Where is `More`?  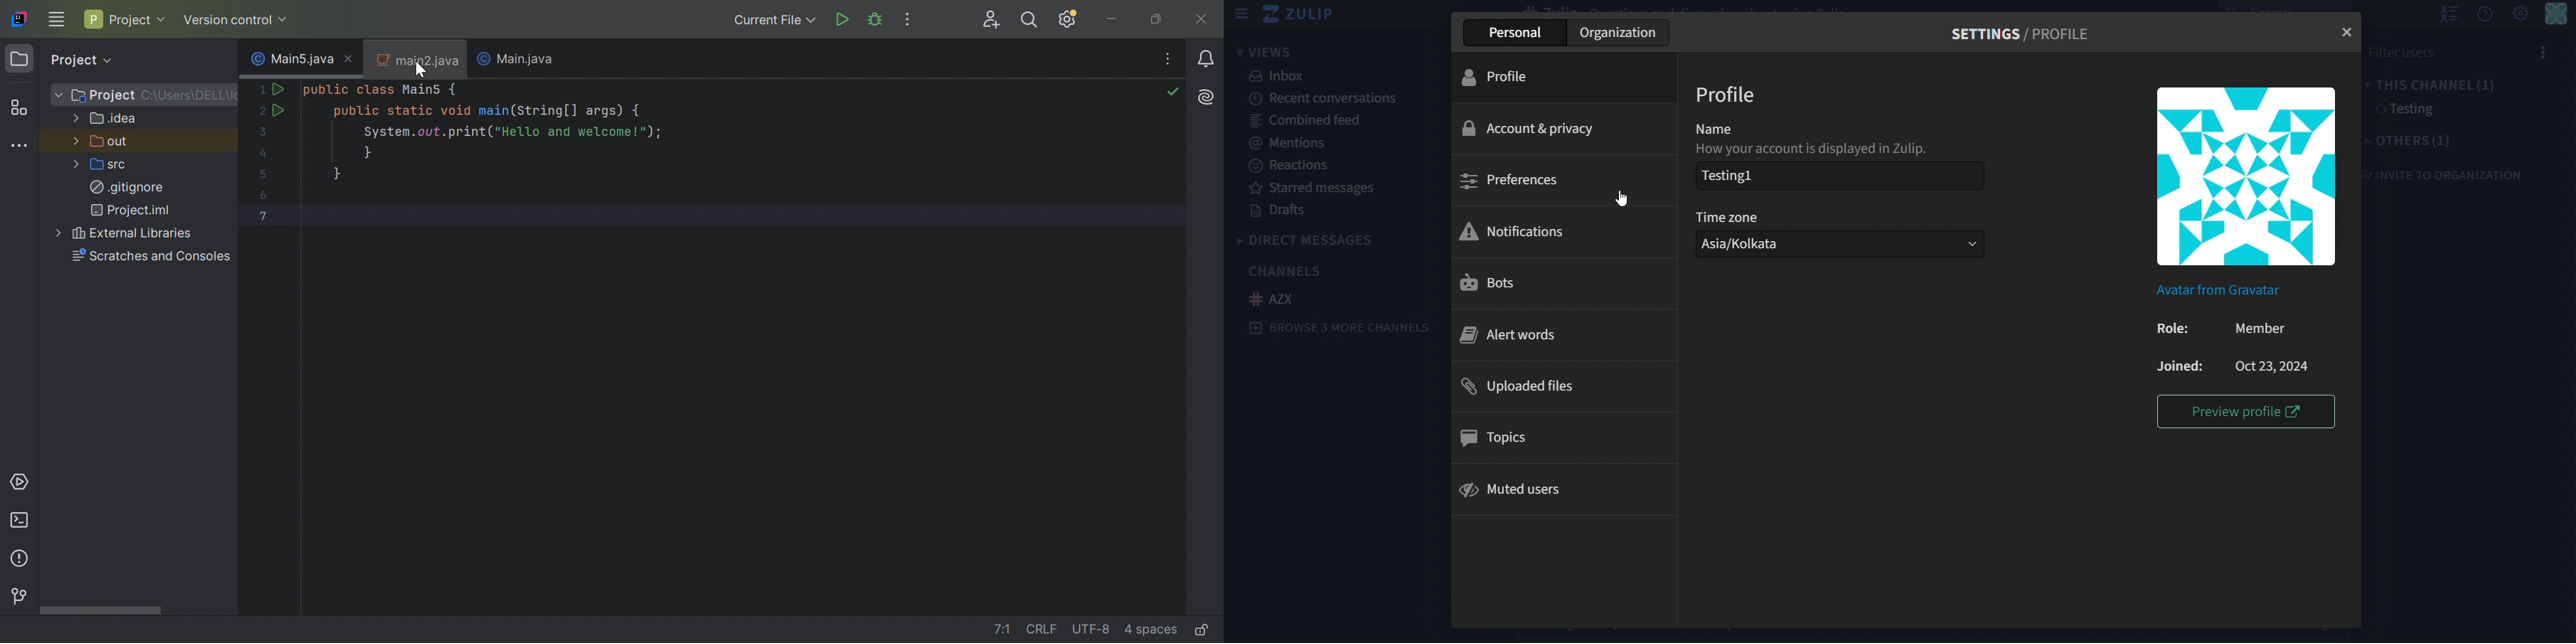
More is located at coordinates (77, 117).